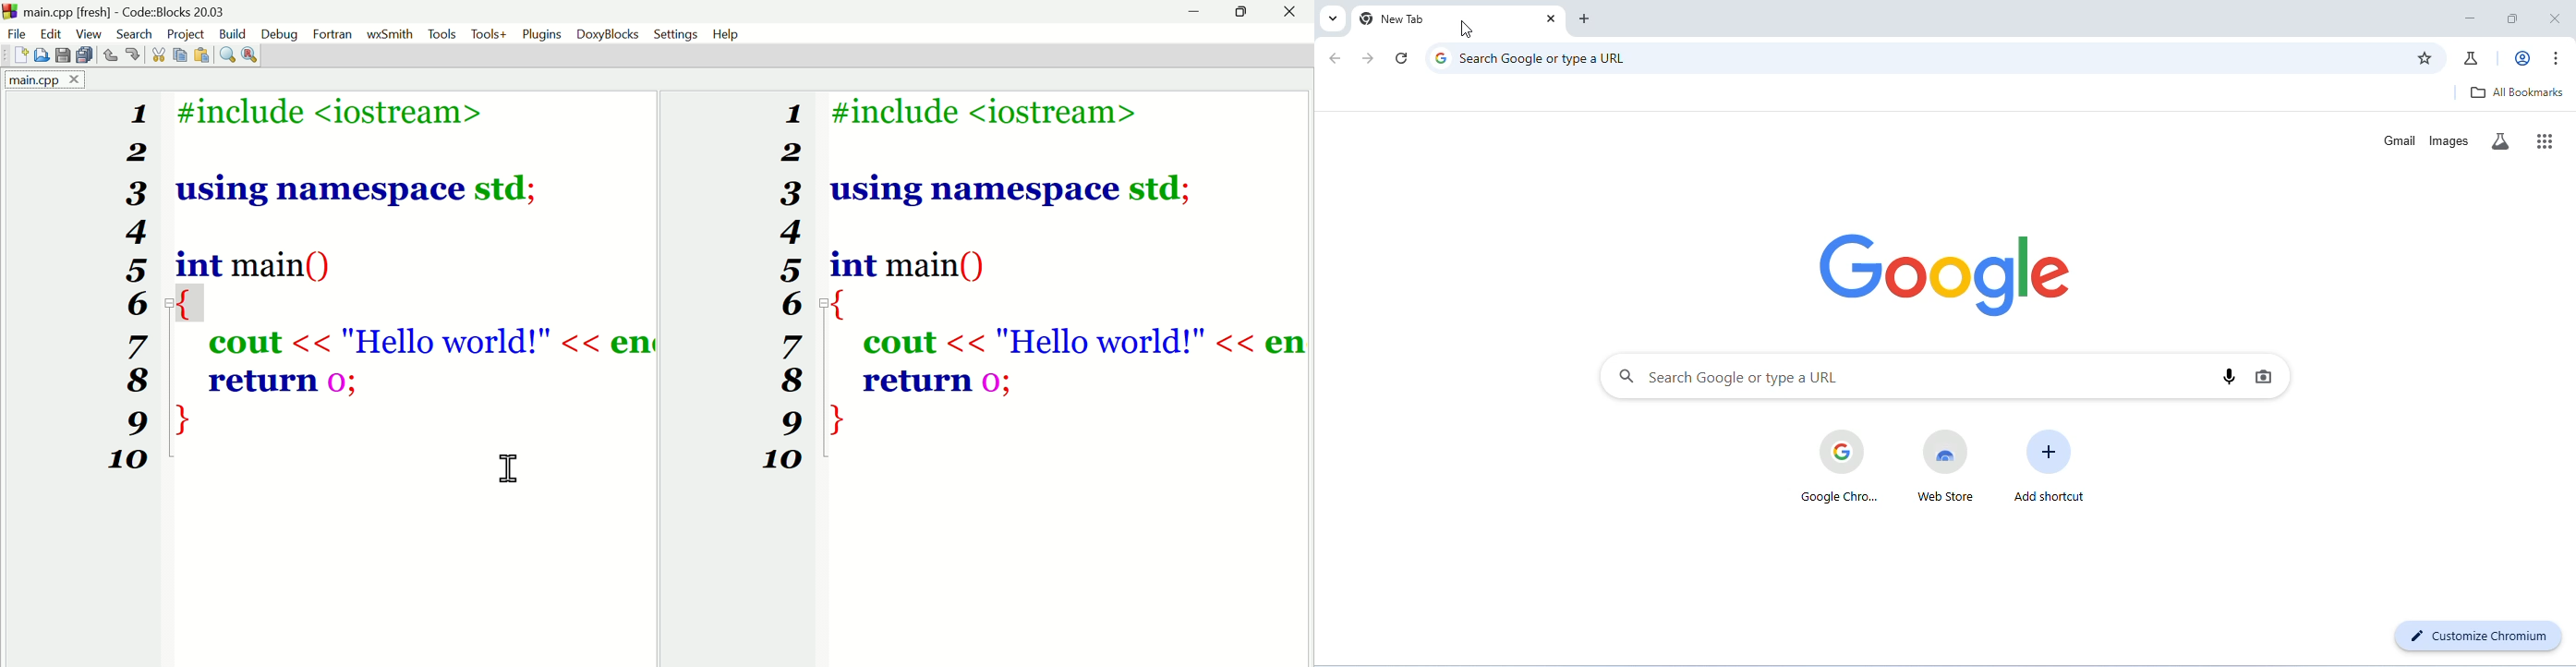 The width and height of the screenshot is (2576, 672). I want to click on #include <iostream>
using namespace std;
int main()
cout << "Hello world!" << en
return o;
}, so click(1067, 269).